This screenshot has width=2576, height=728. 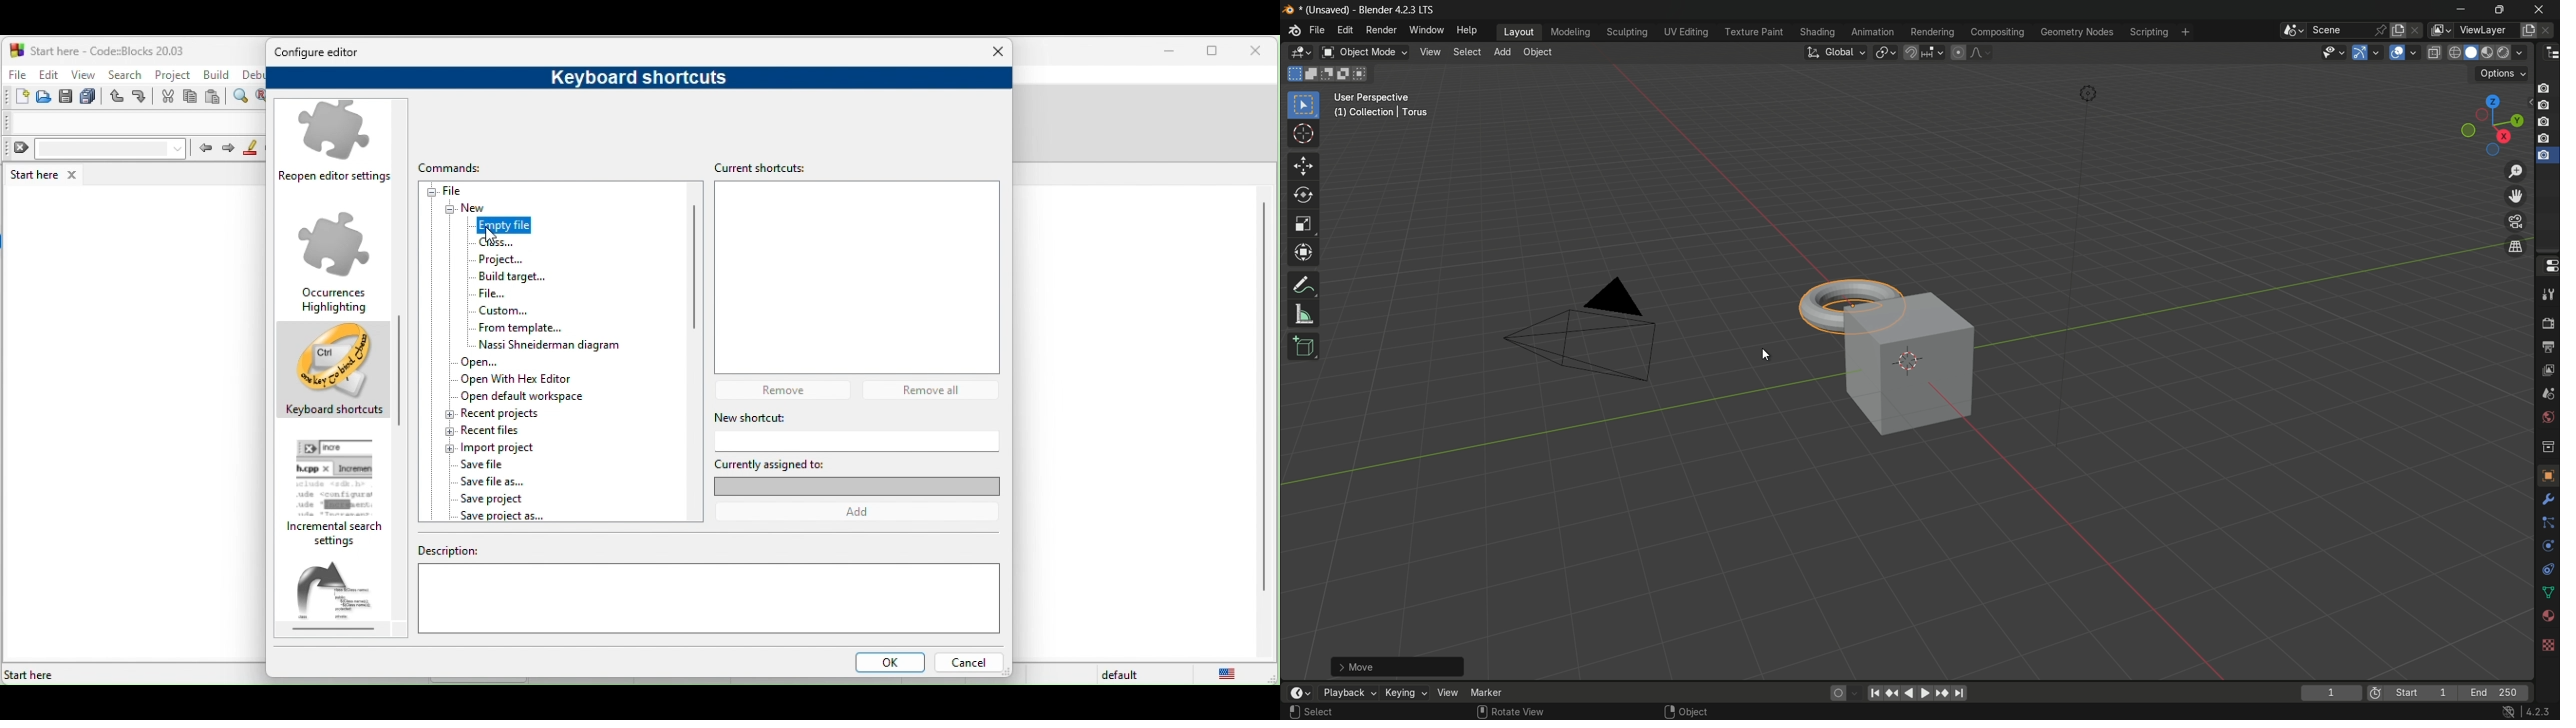 I want to click on show gizmo, so click(x=2360, y=53).